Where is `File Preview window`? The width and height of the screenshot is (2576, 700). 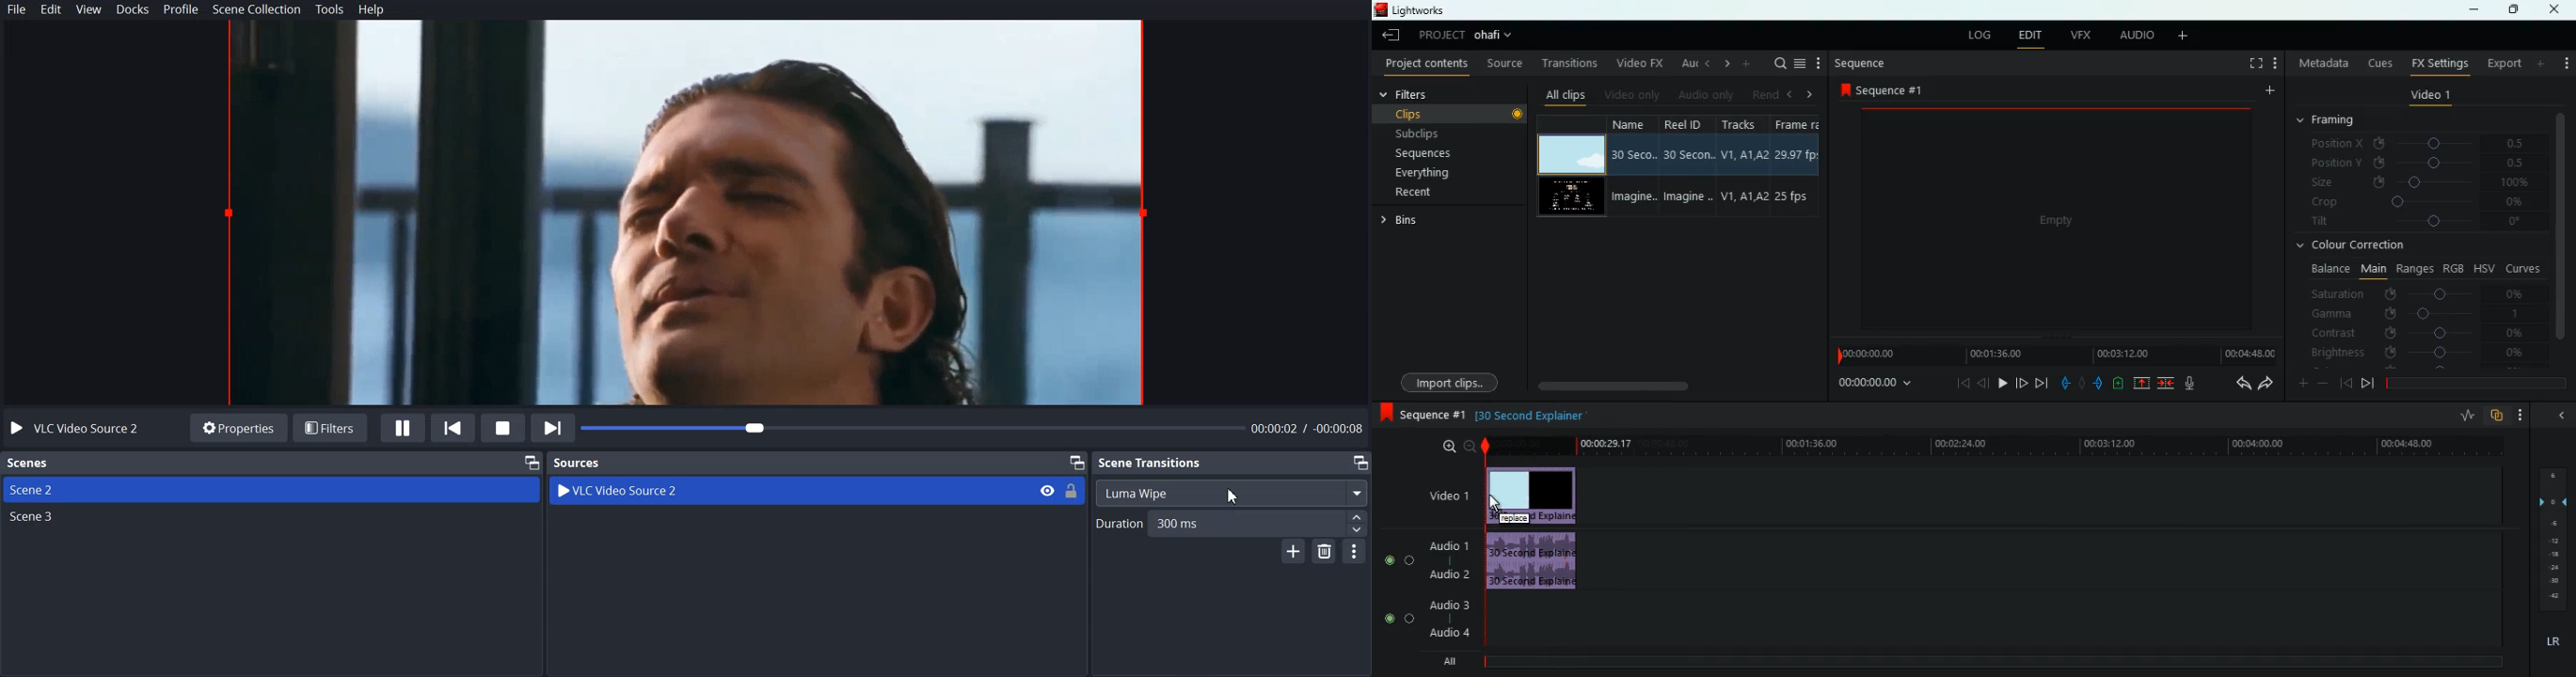
File Preview window is located at coordinates (693, 213).